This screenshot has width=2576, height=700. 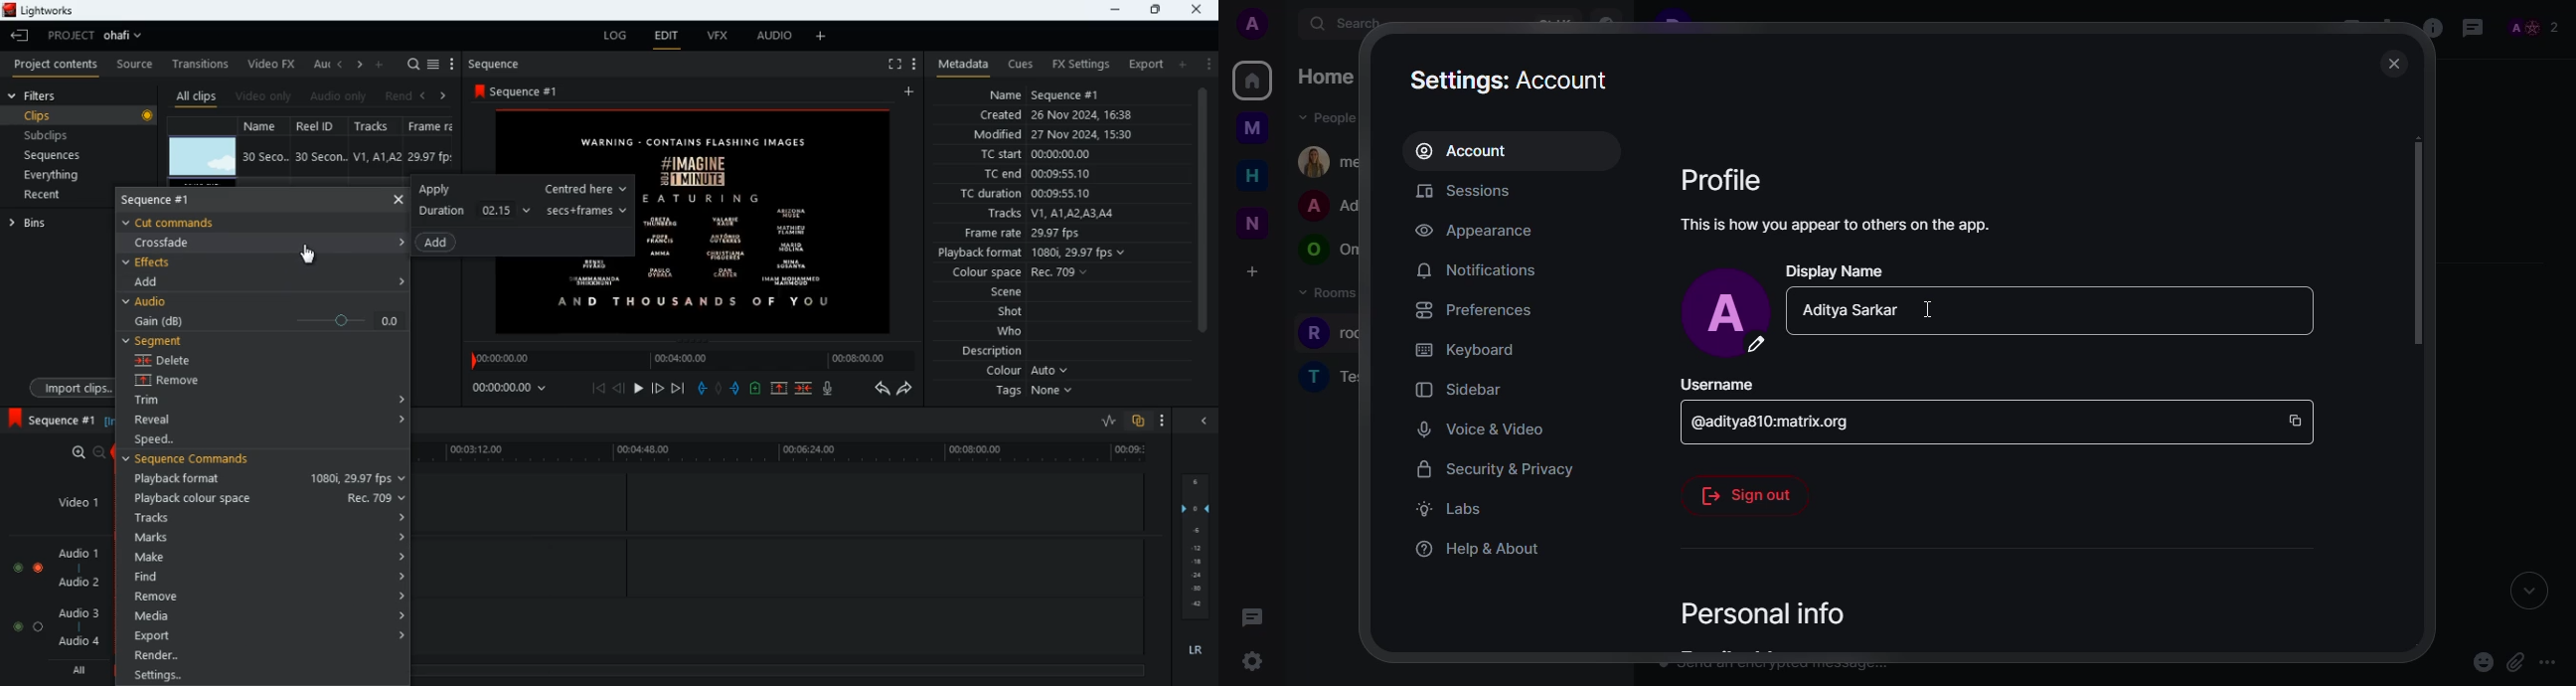 What do you see at coordinates (1450, 509) in the screenshot?
I see `labs` at bounding box center [1450, 509].